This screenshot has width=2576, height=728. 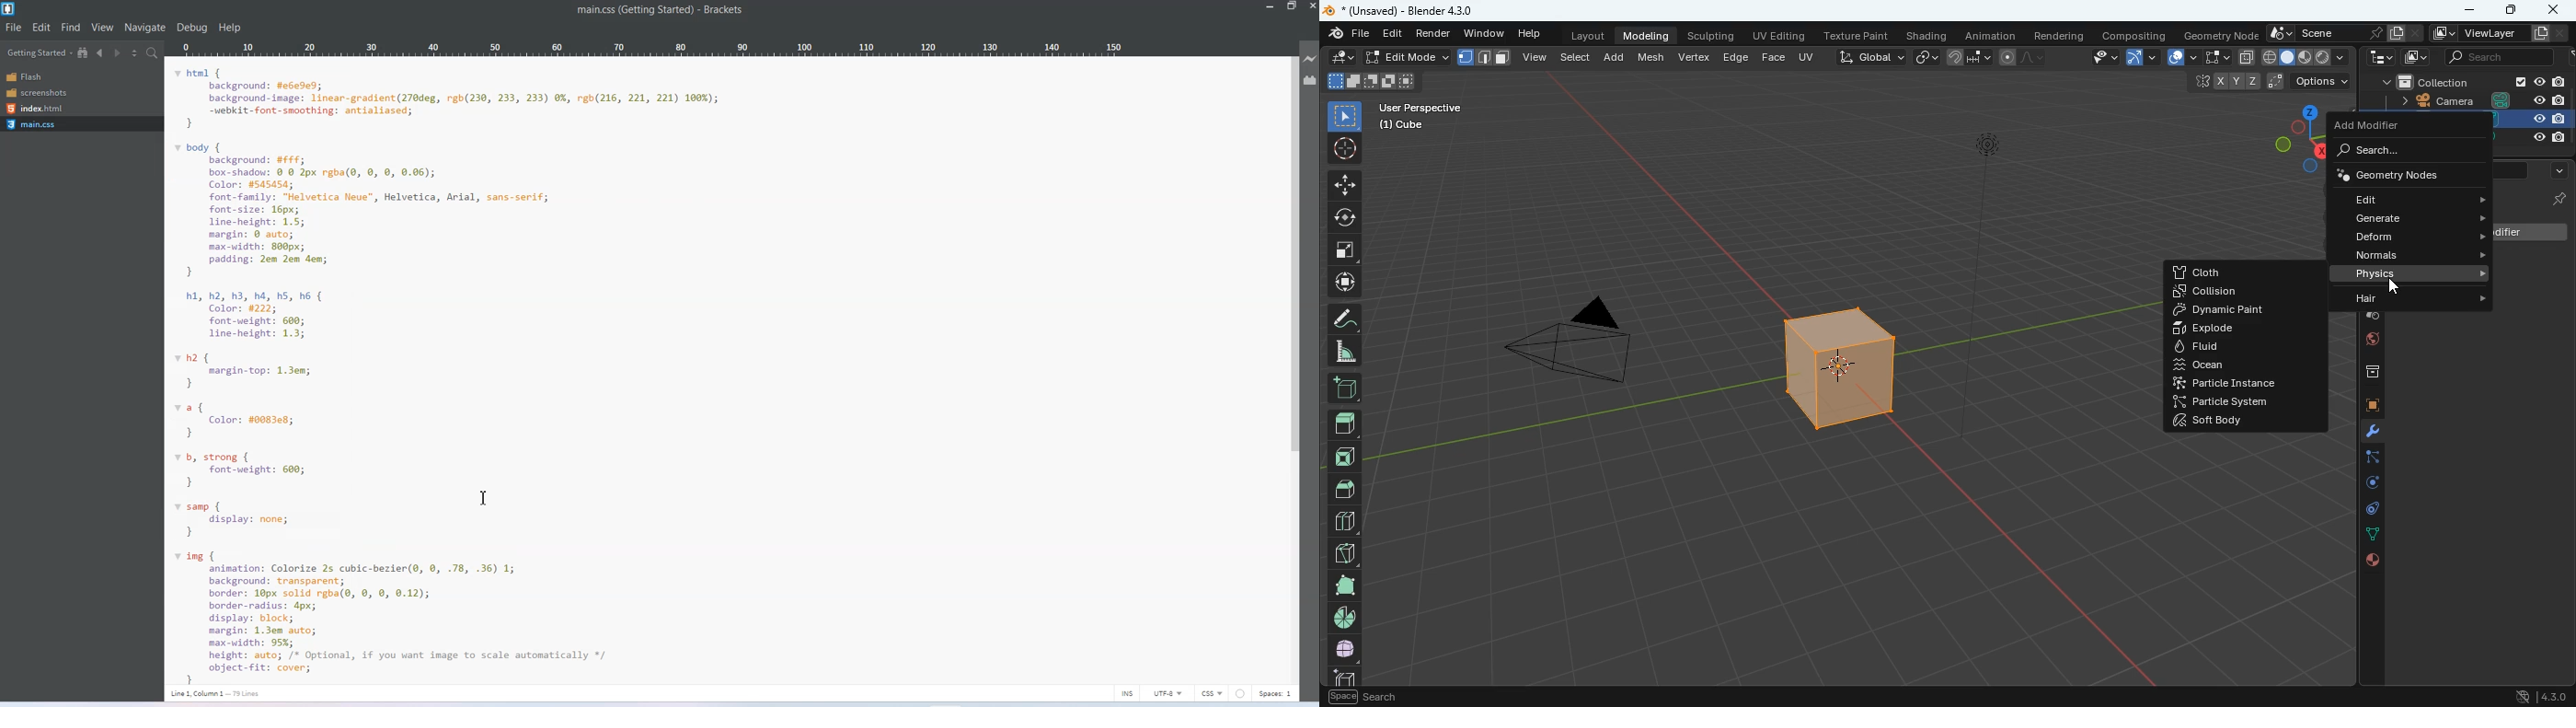 I want to click on top, so click(x=1346, y=487).